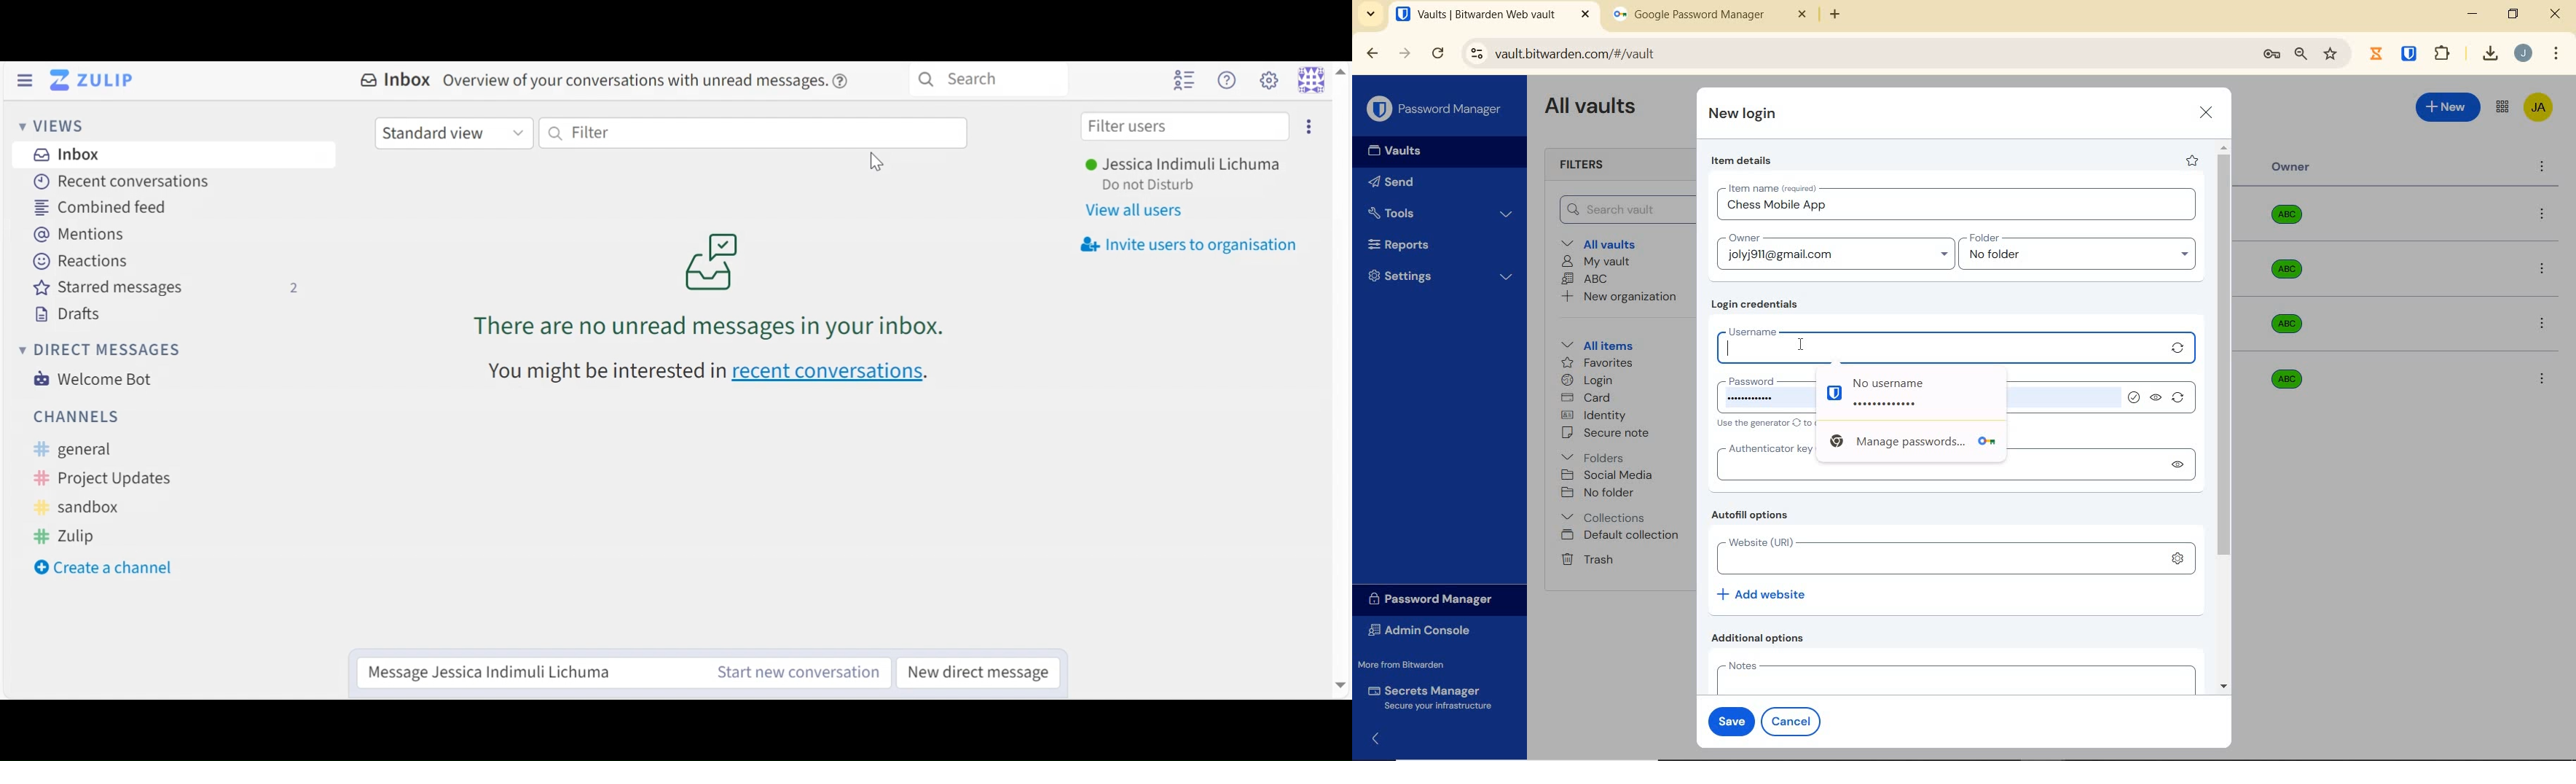  Describe the element at coordinates (1594, 108) in the screenshot. I see `All Vaults` at that location.